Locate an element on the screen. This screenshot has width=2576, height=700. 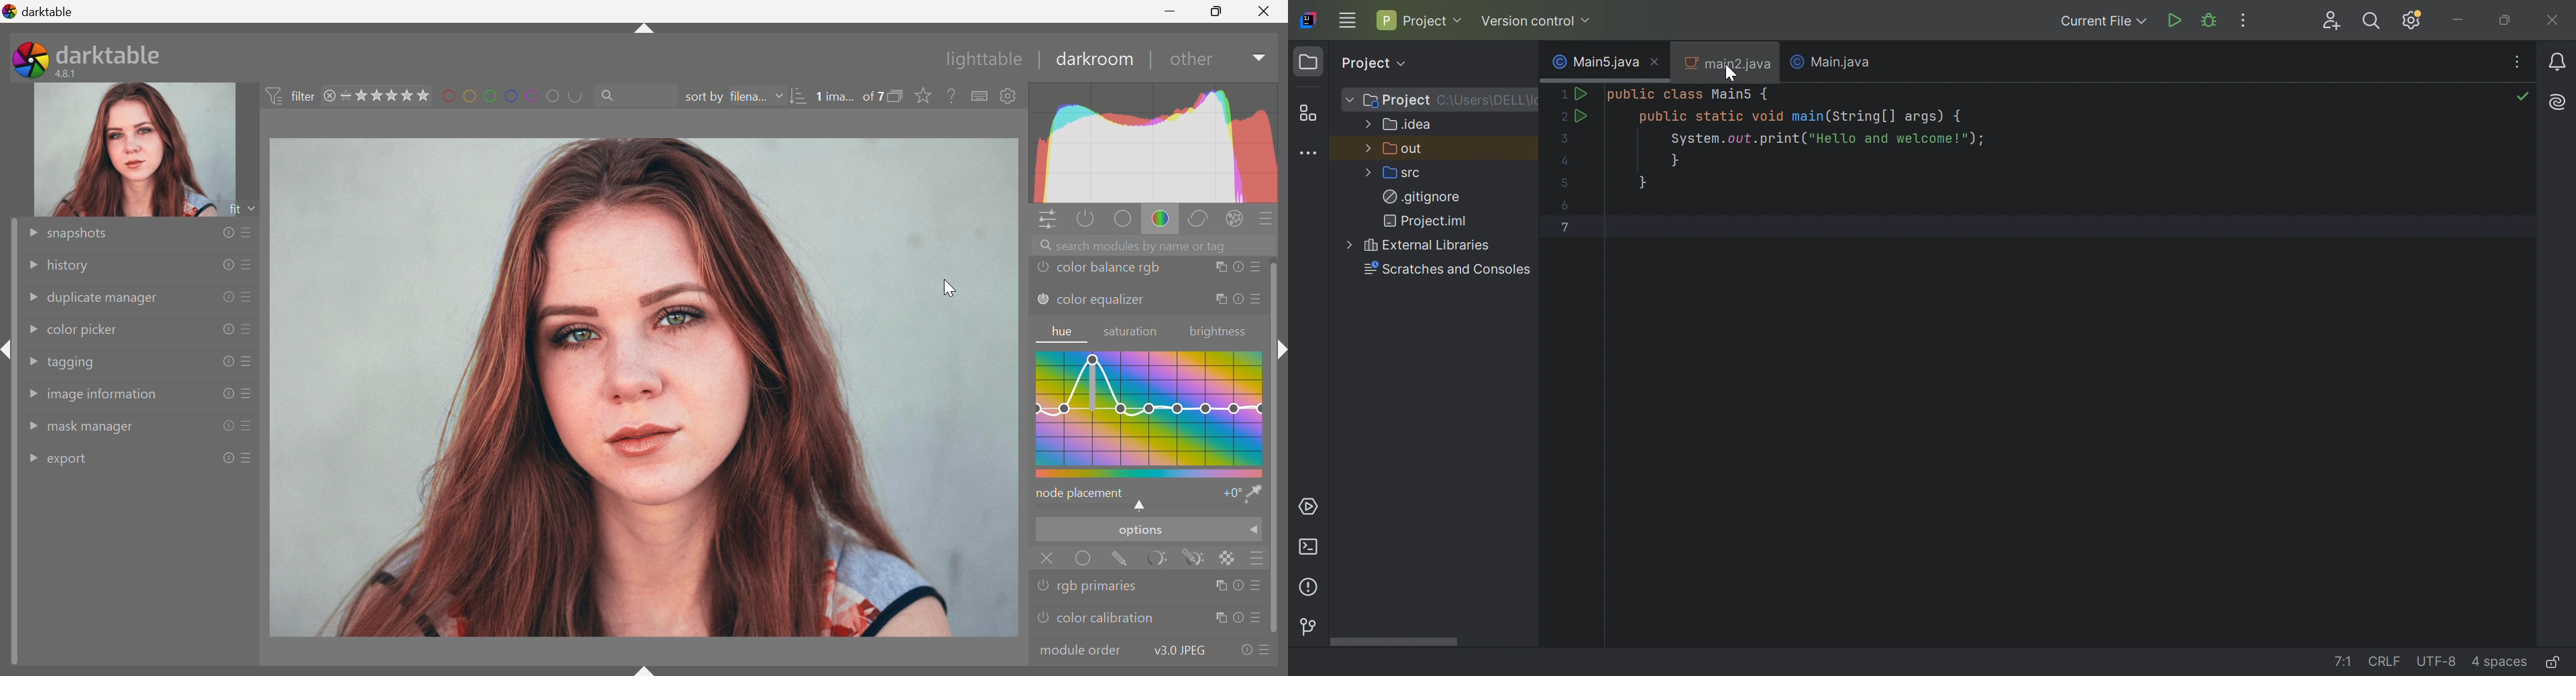
Search modules by name or tags is located at coordinates (1156, 245).